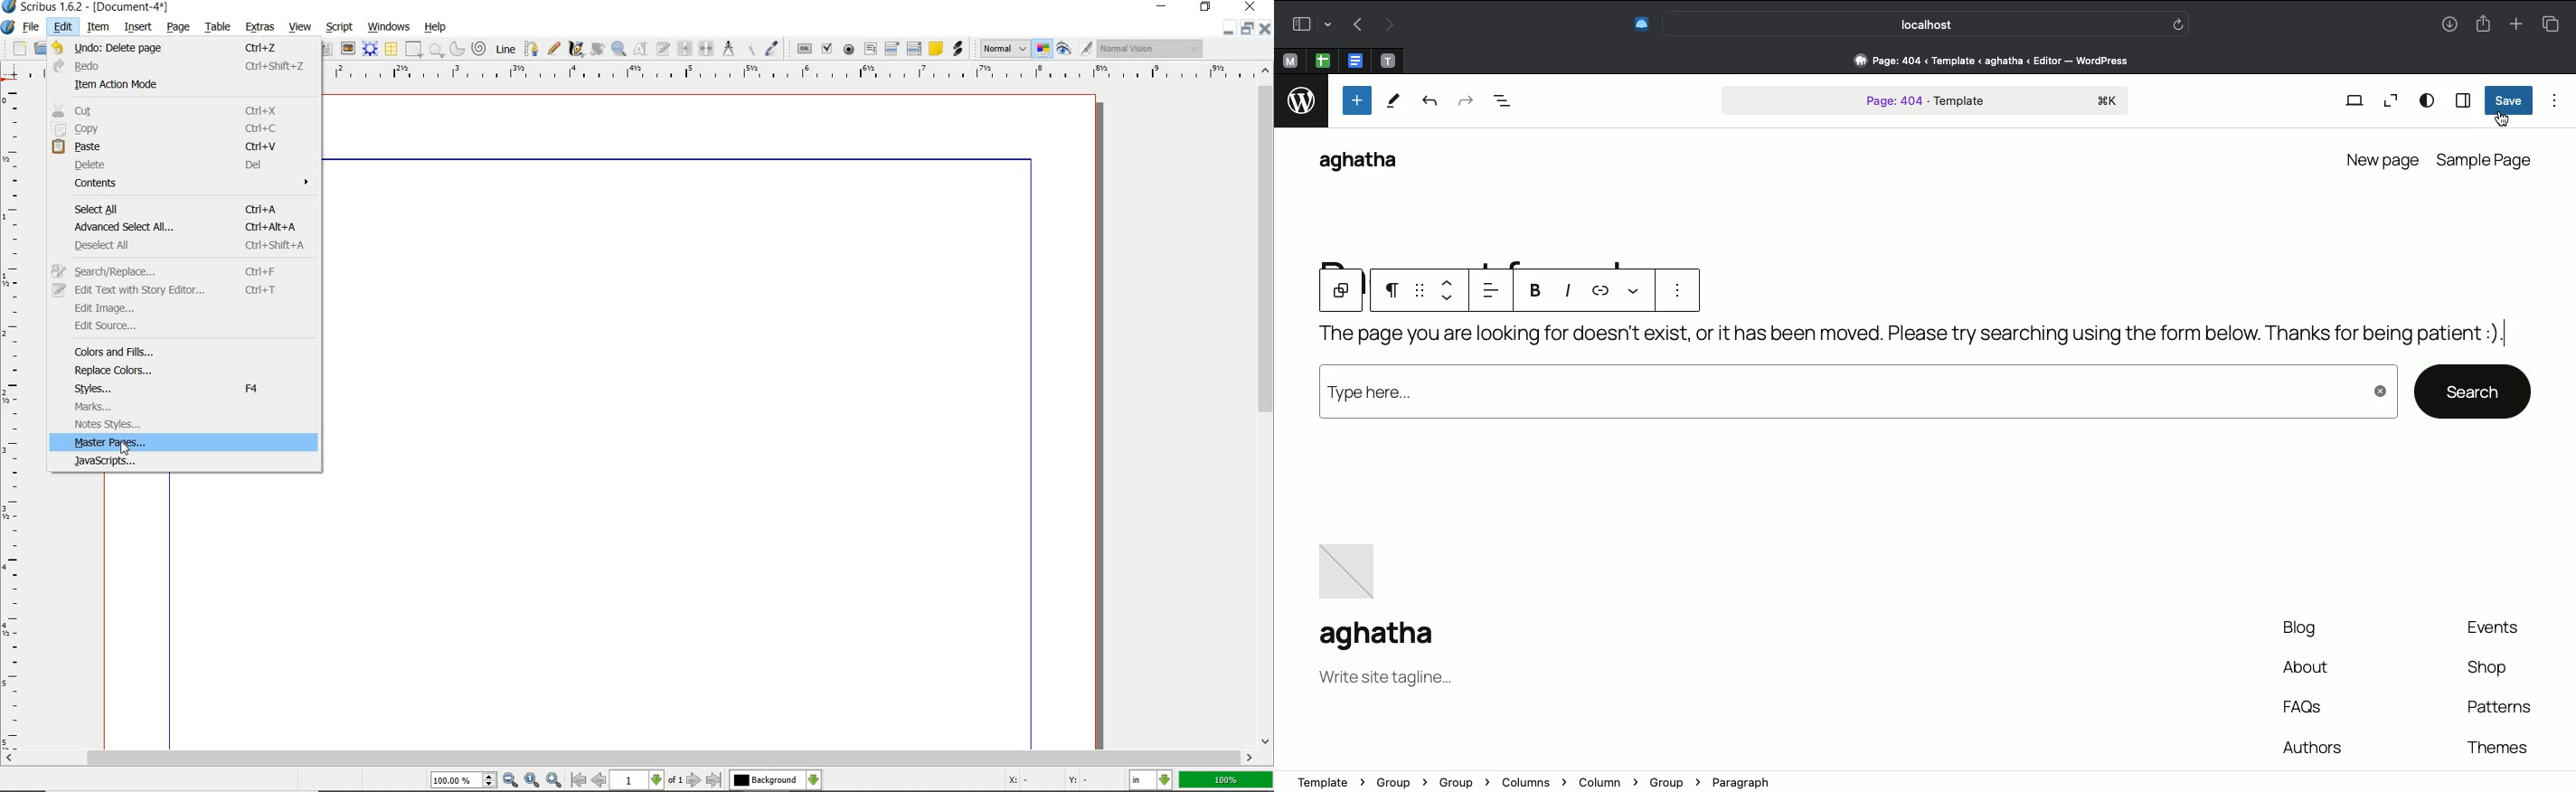 Image resolution: width=2576 pixels, height=812 pixels. Describe the element at coordinates (1395, 293) in the screenshot. I see `Paragraph` at that location.